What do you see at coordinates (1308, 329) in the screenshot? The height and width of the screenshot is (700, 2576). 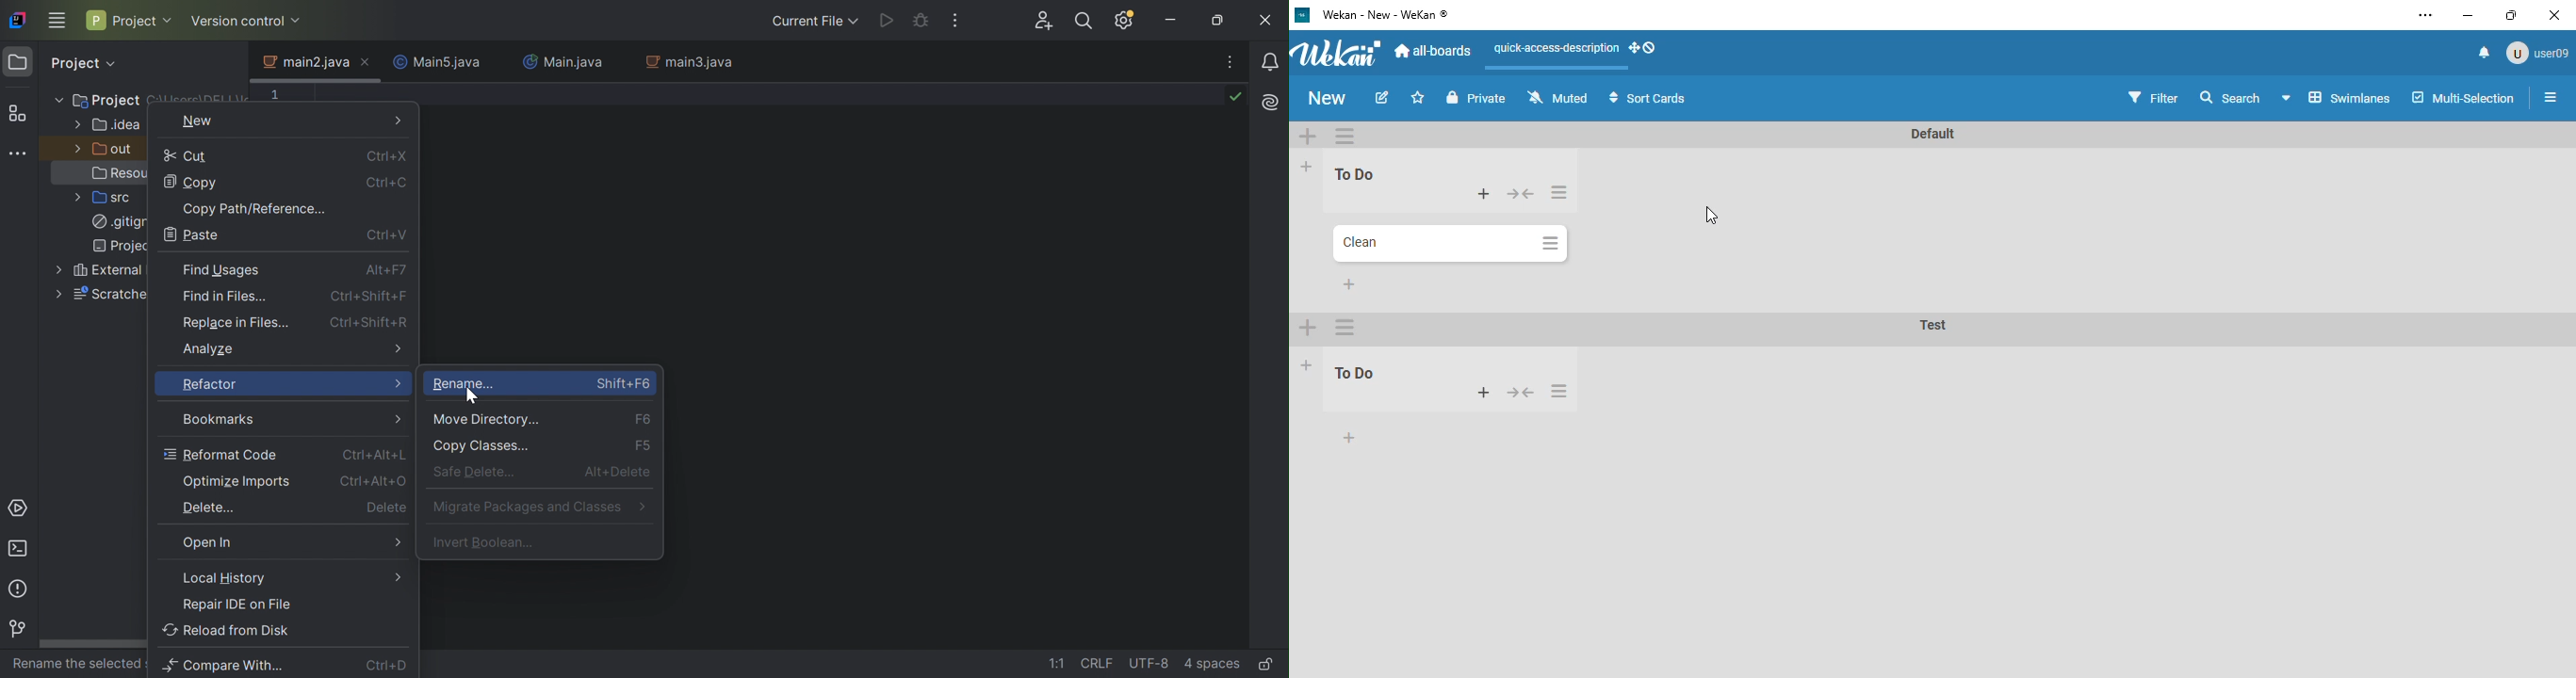 I see `add swimlane` at bounding box center [1308, 329].